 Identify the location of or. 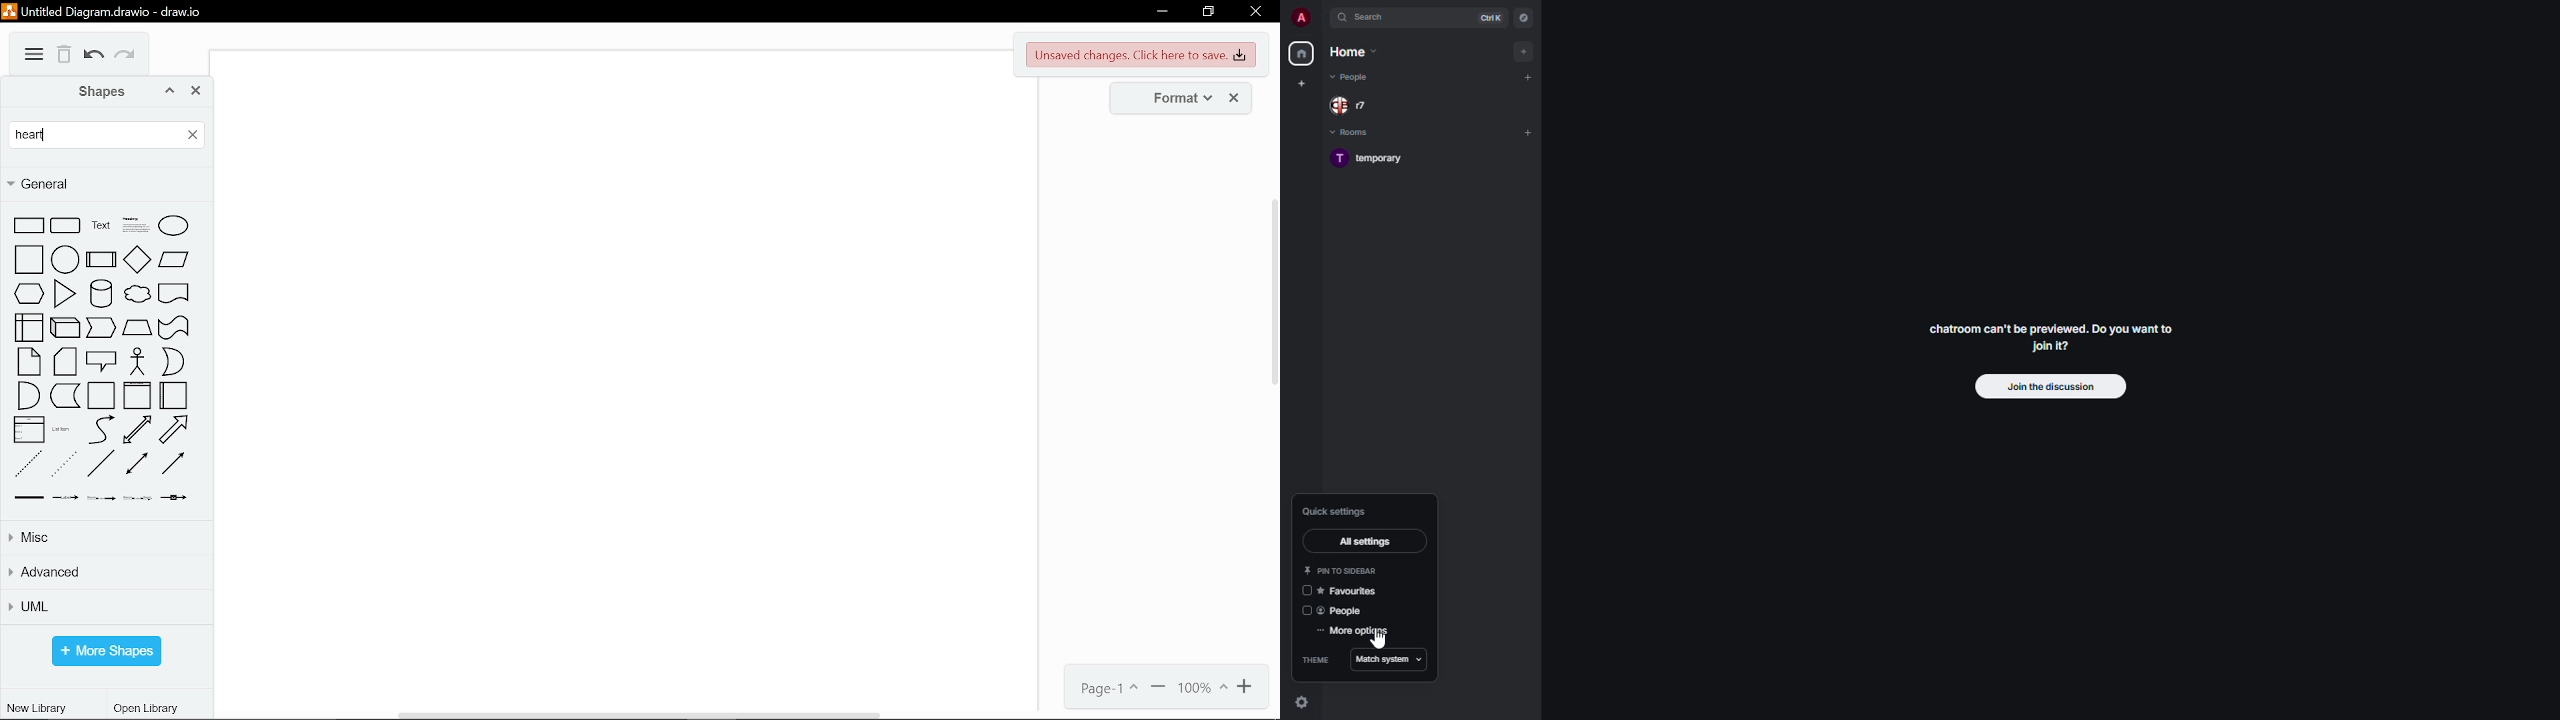
(173, 361).